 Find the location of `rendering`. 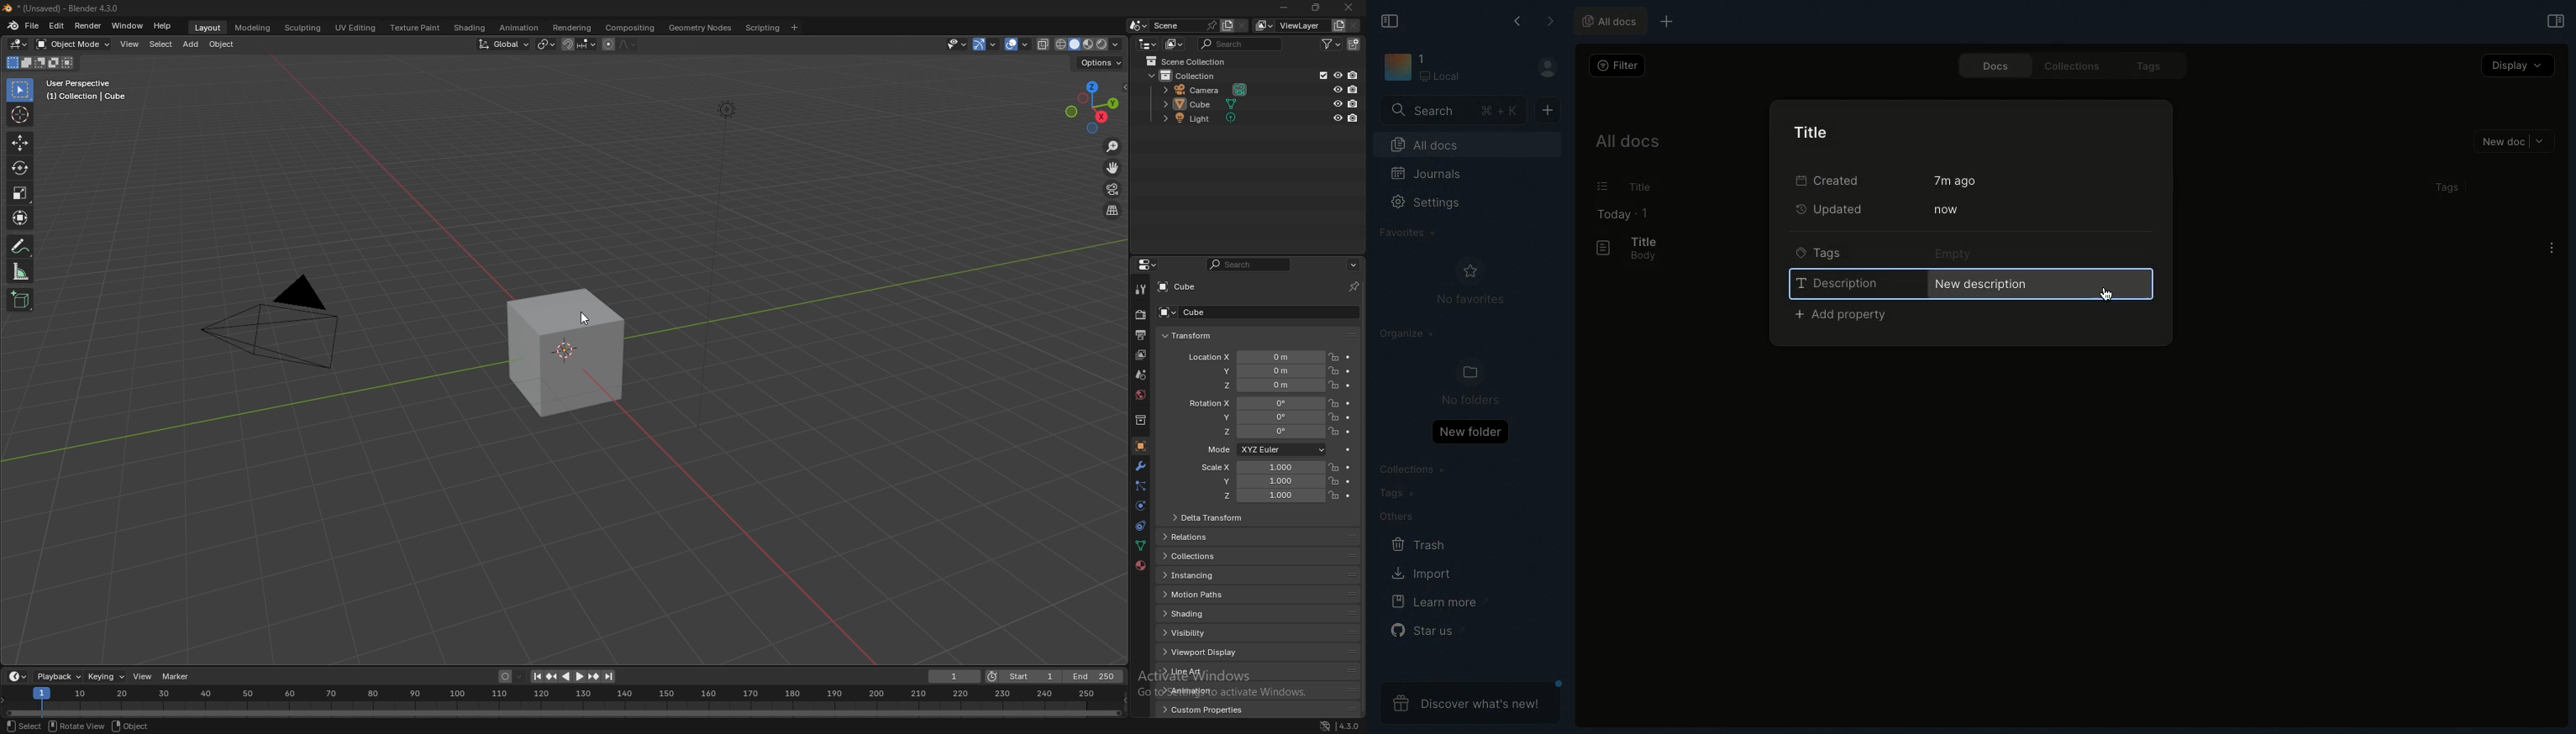

rendering is located at coordinates (574, 28).